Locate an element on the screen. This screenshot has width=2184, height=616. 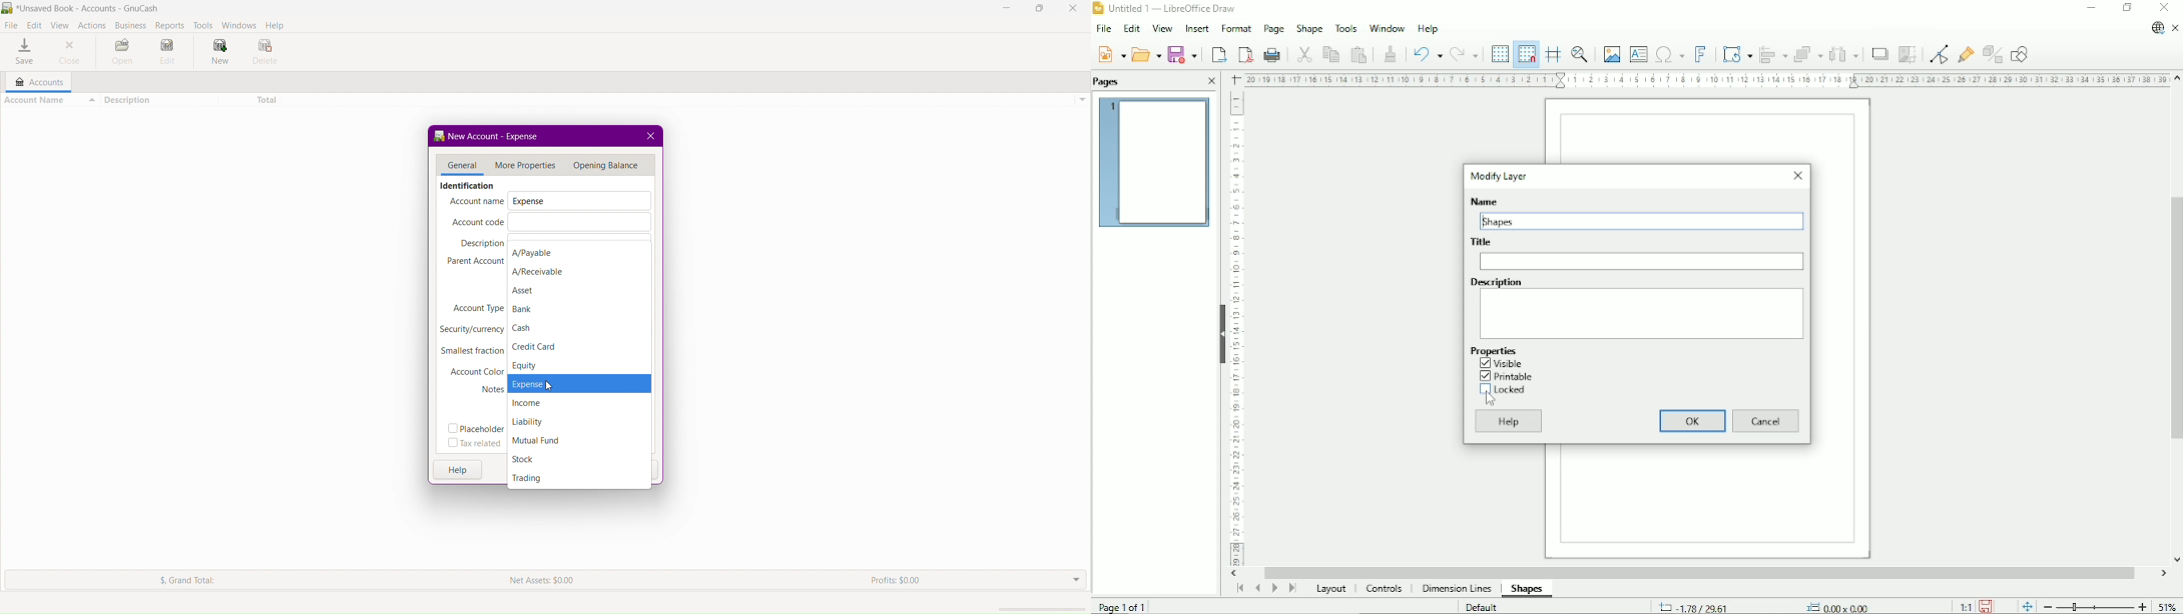
Help is located at coordinates (458, 469).